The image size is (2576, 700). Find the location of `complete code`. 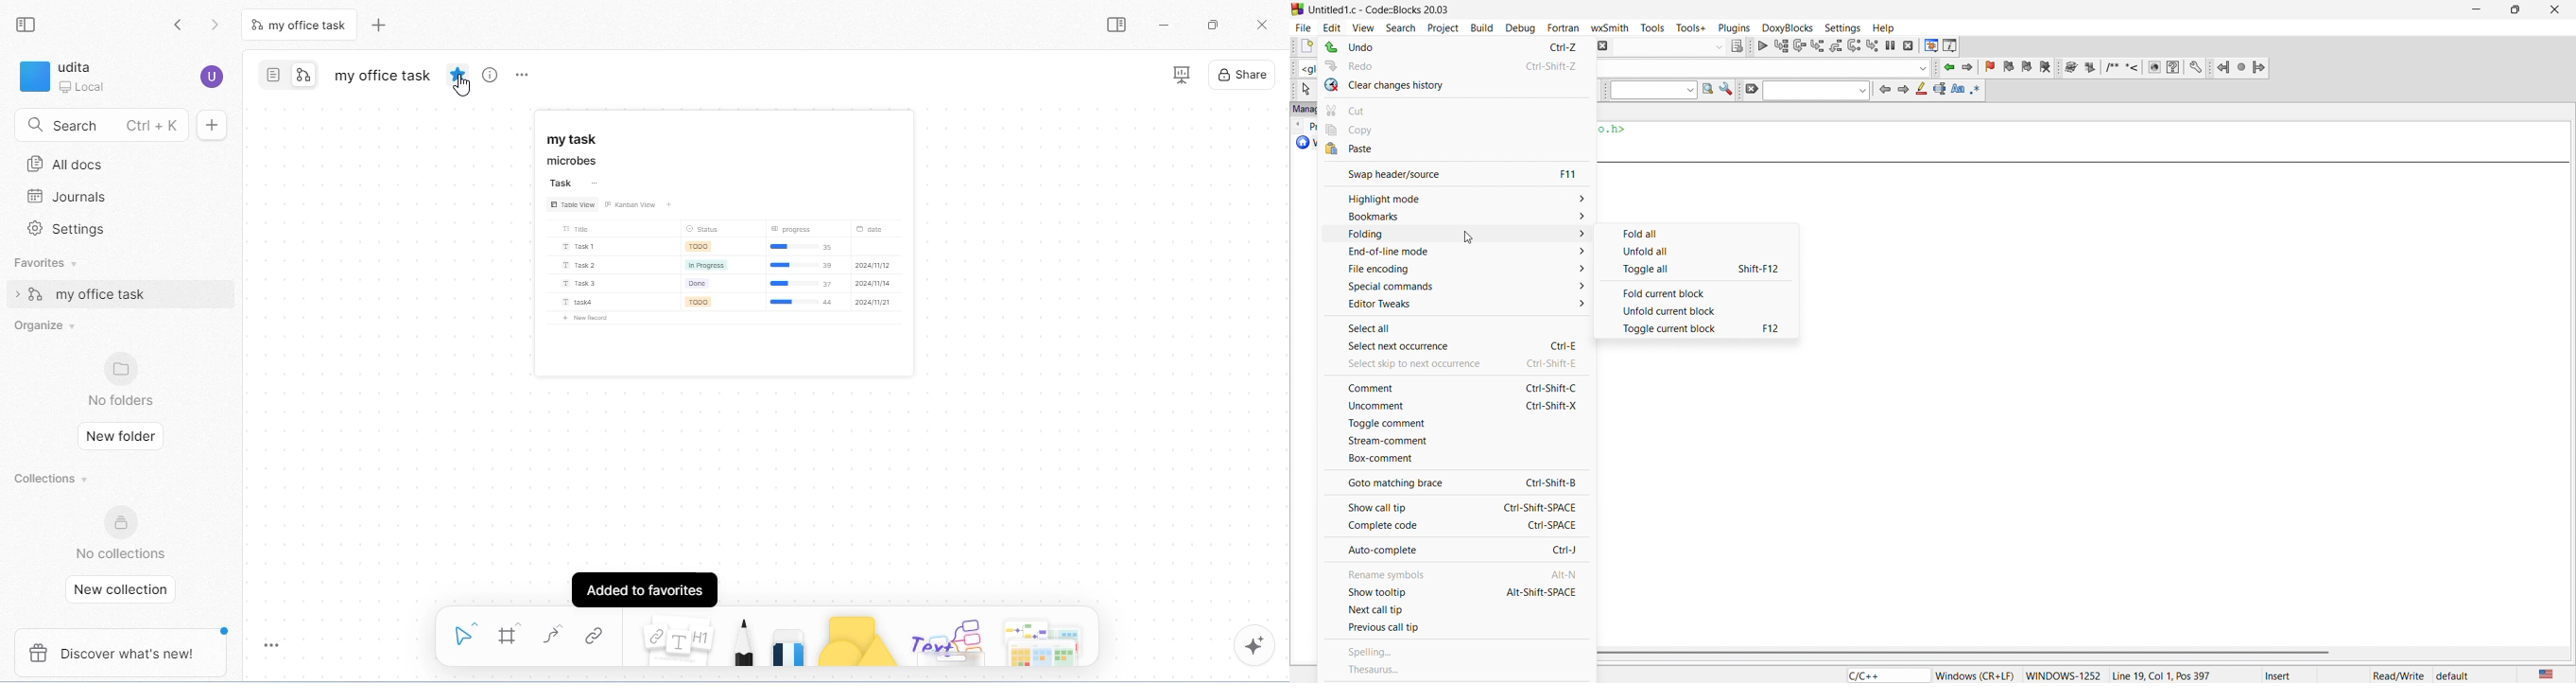

complete code is located at coordinates (1456, 526).